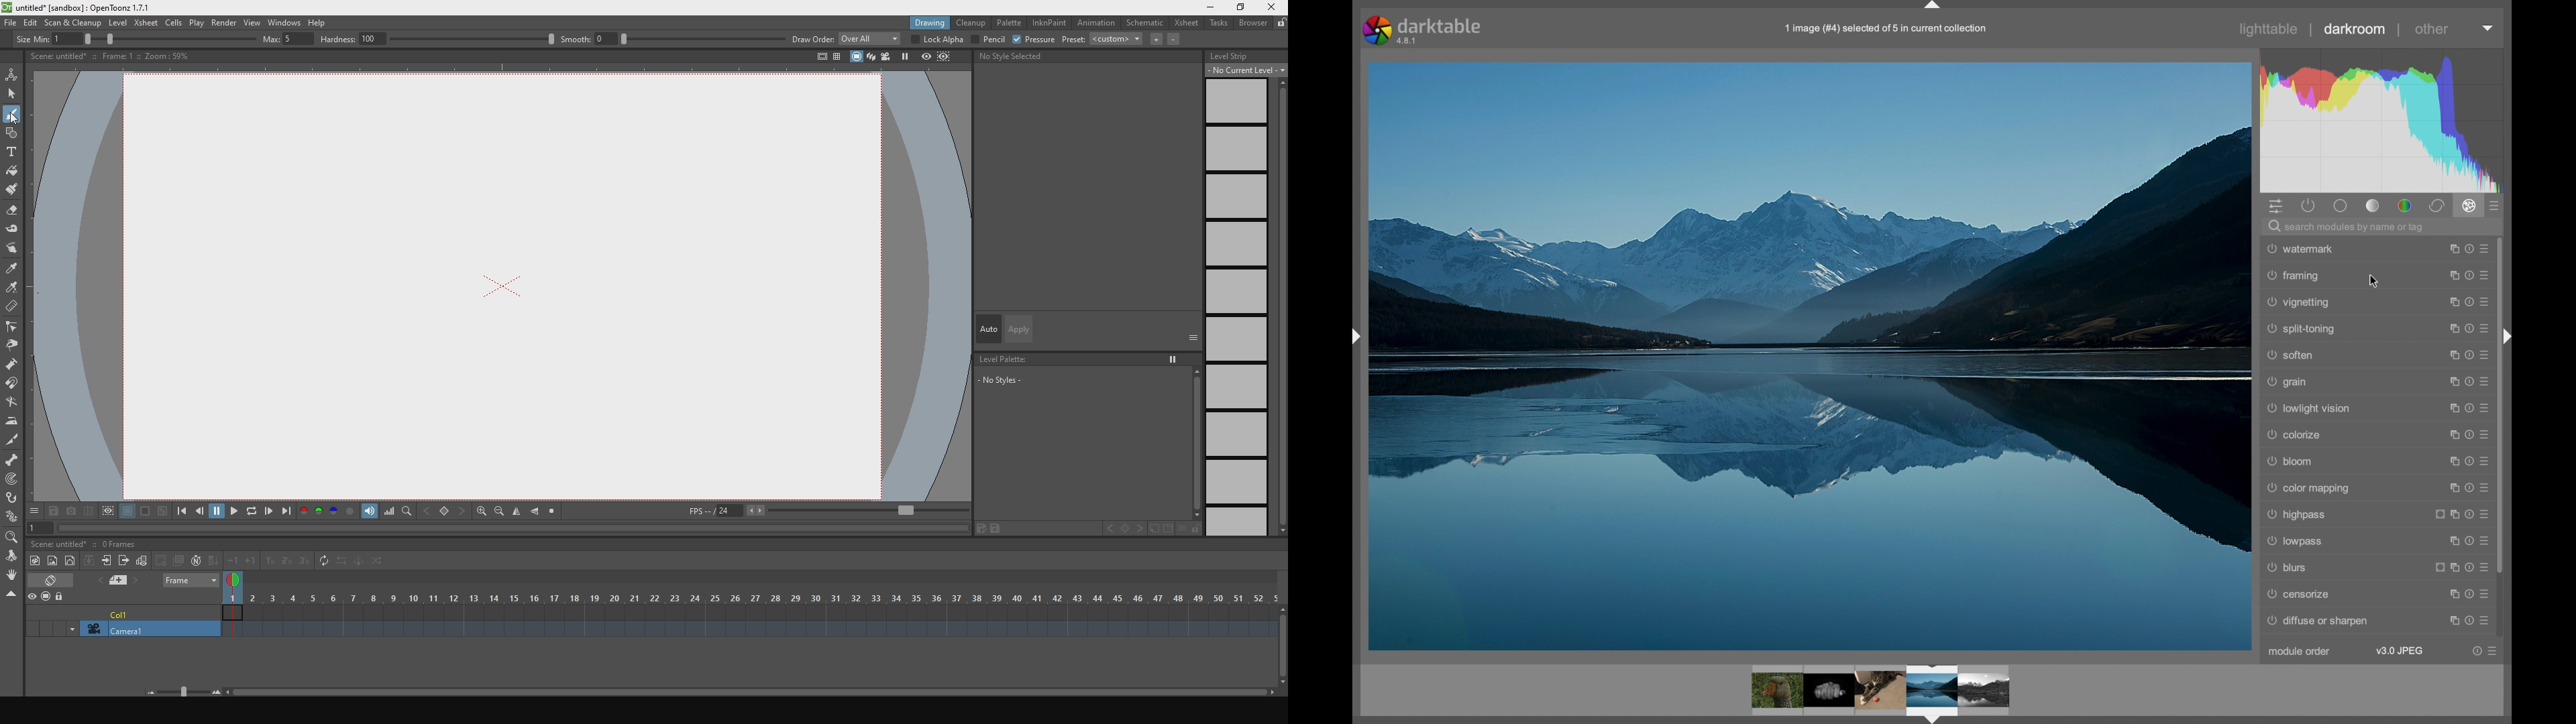 Image resolution: width=2576 pixels, height=728 pixels. What do you see at coordinates (286, 38) in the screenshot?
I see `max` at bounding box center [286, 38].